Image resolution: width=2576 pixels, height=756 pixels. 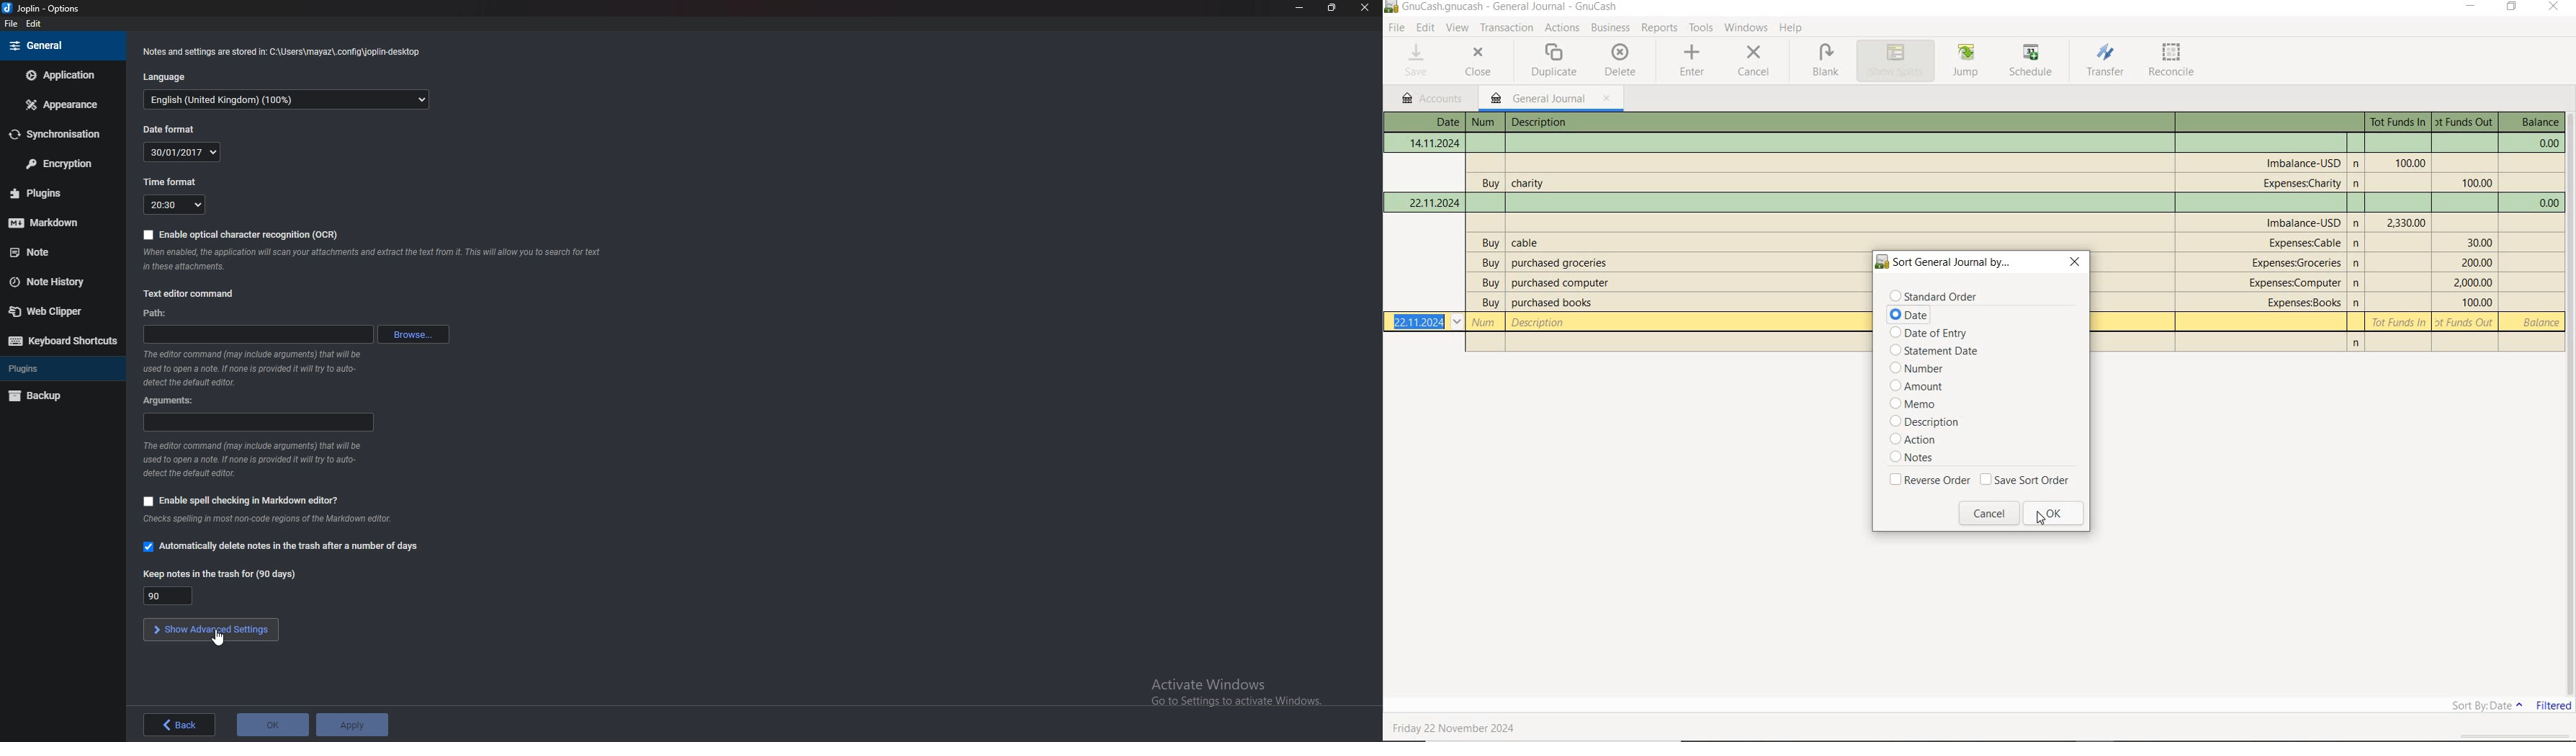 I want to click on Date format, so click(x=174, y=129).